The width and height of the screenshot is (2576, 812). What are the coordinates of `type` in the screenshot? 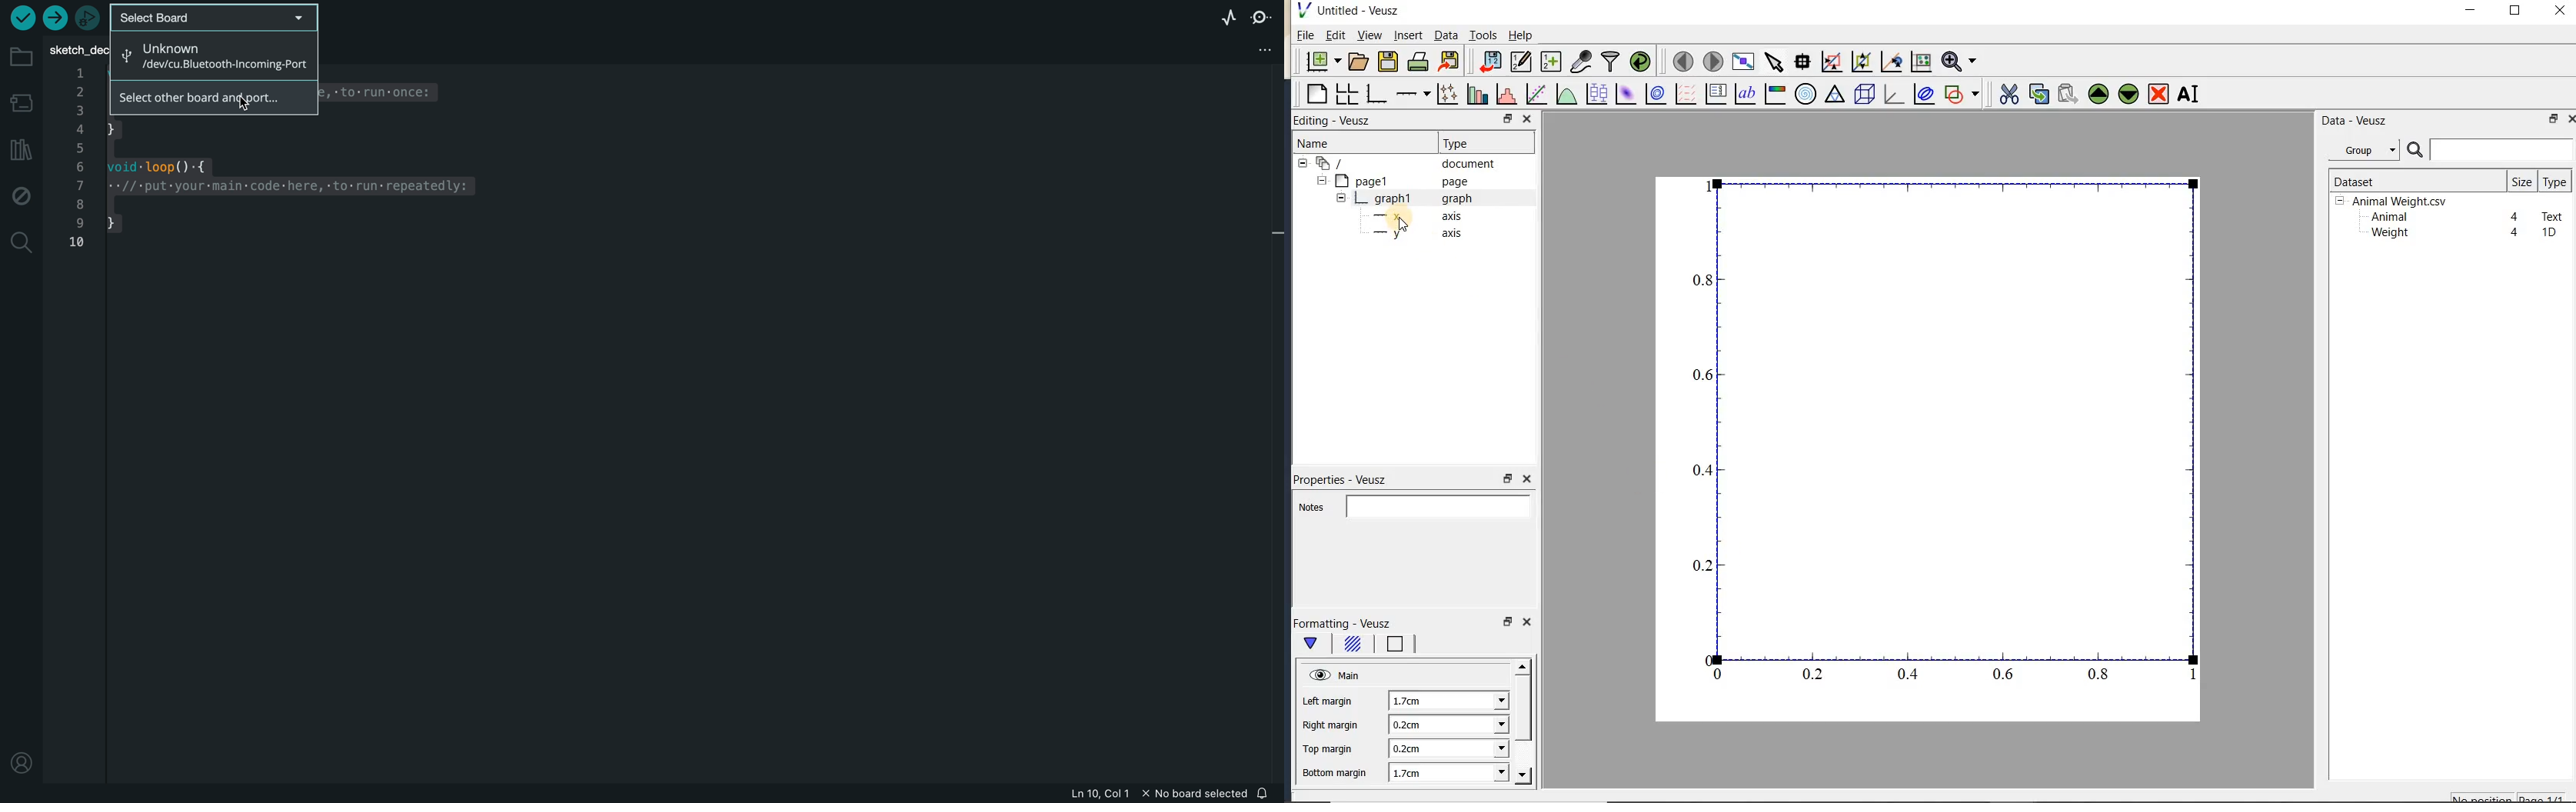 It's located at (2554, 182).